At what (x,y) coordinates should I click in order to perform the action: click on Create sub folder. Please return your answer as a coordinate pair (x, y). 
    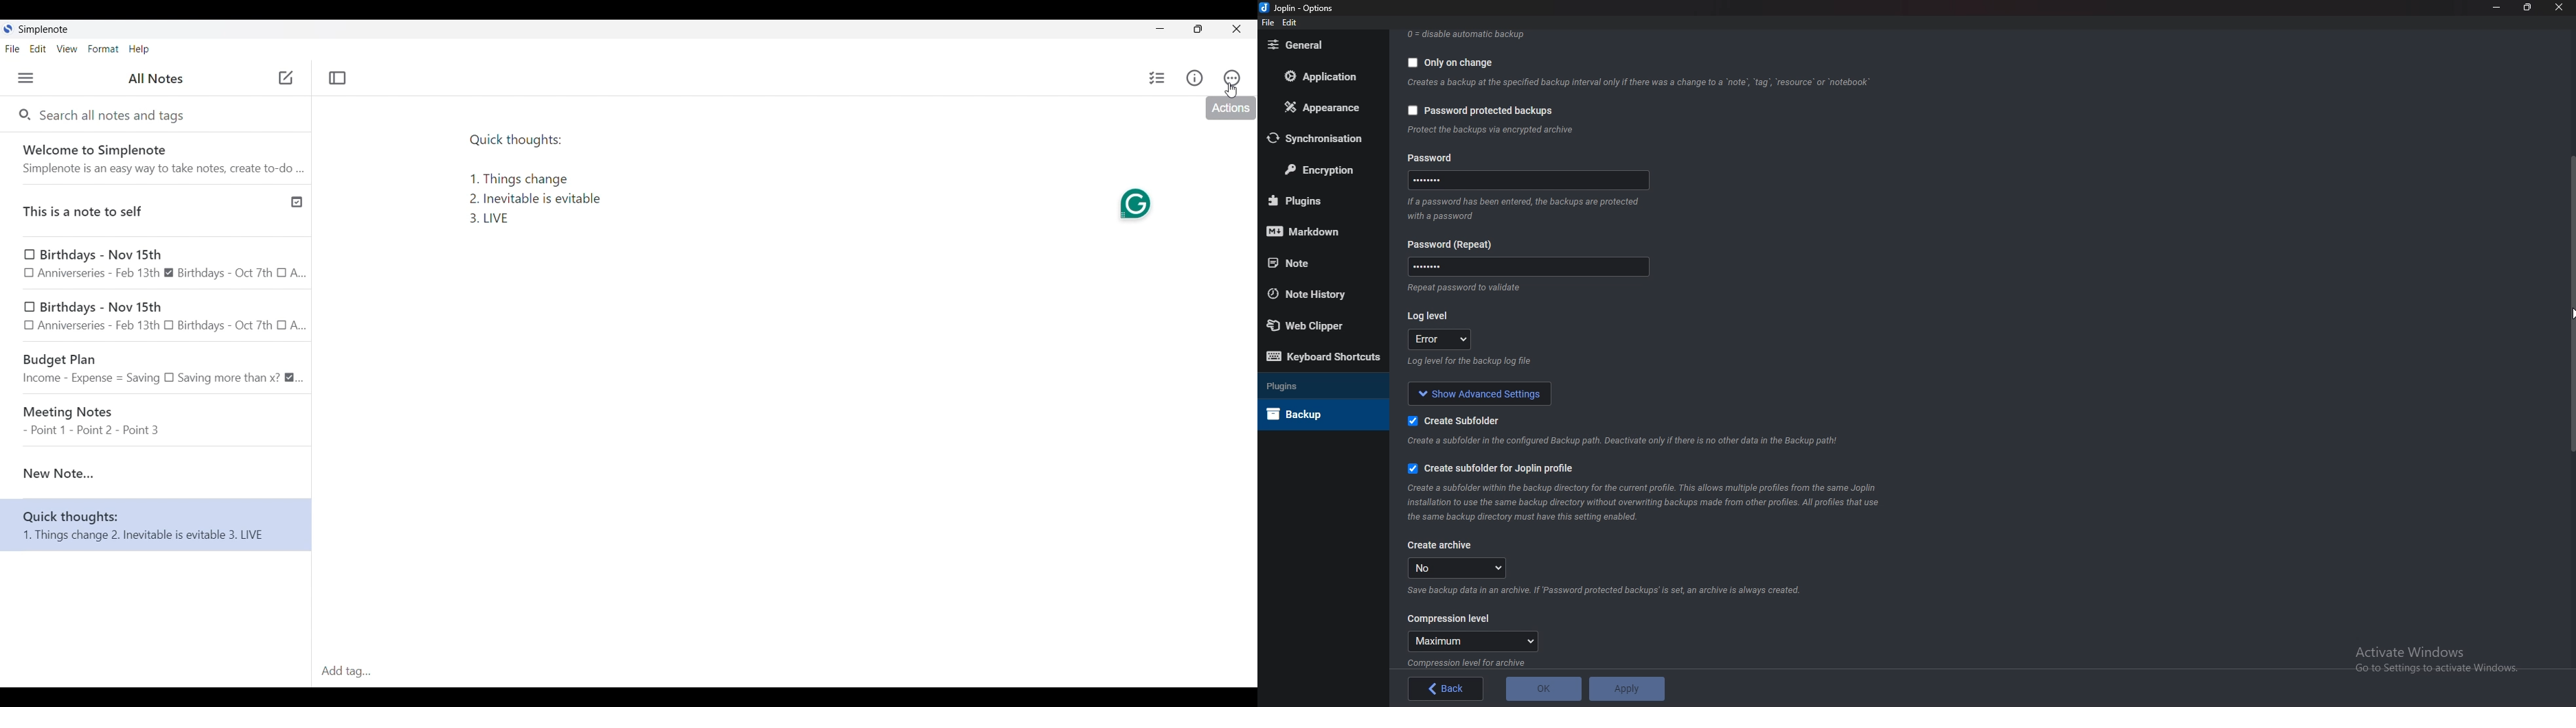
    Looking at the image, I should click on (1462, 419).